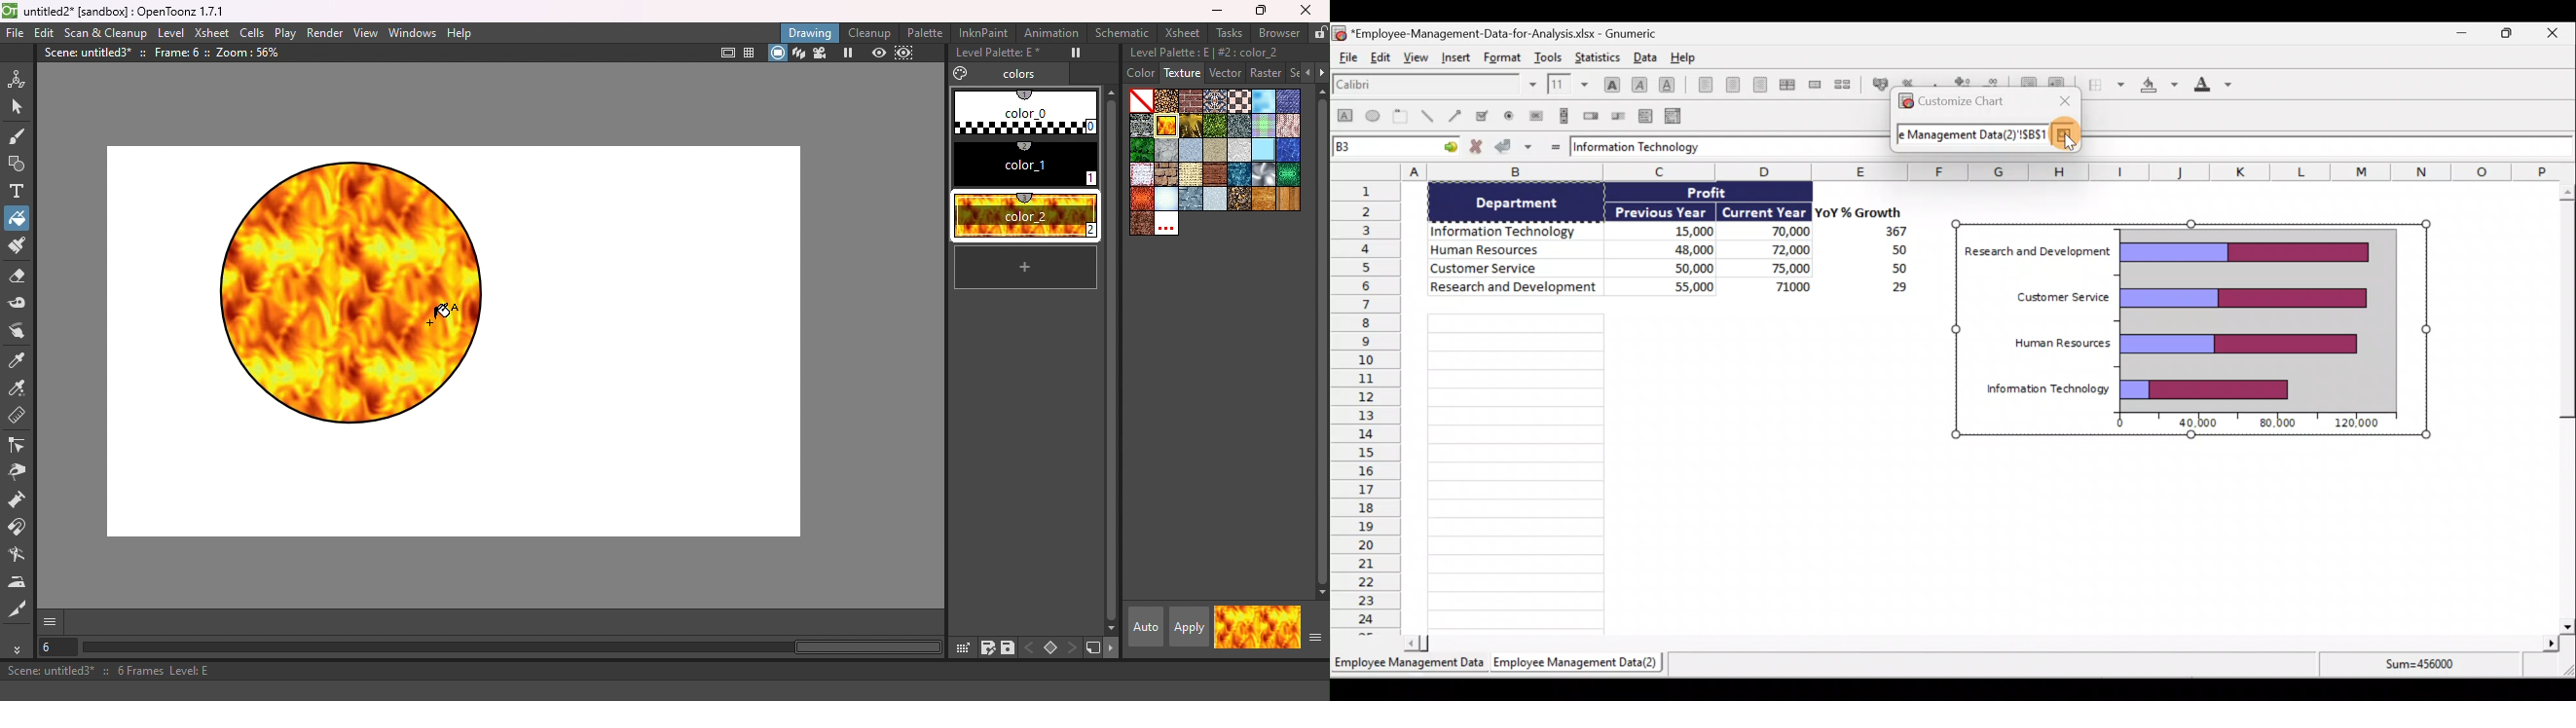 Image resolution: width=2576 pixels, height=728 pixels. I want to click on Denim2_s.bmp, so click(1289, 99).